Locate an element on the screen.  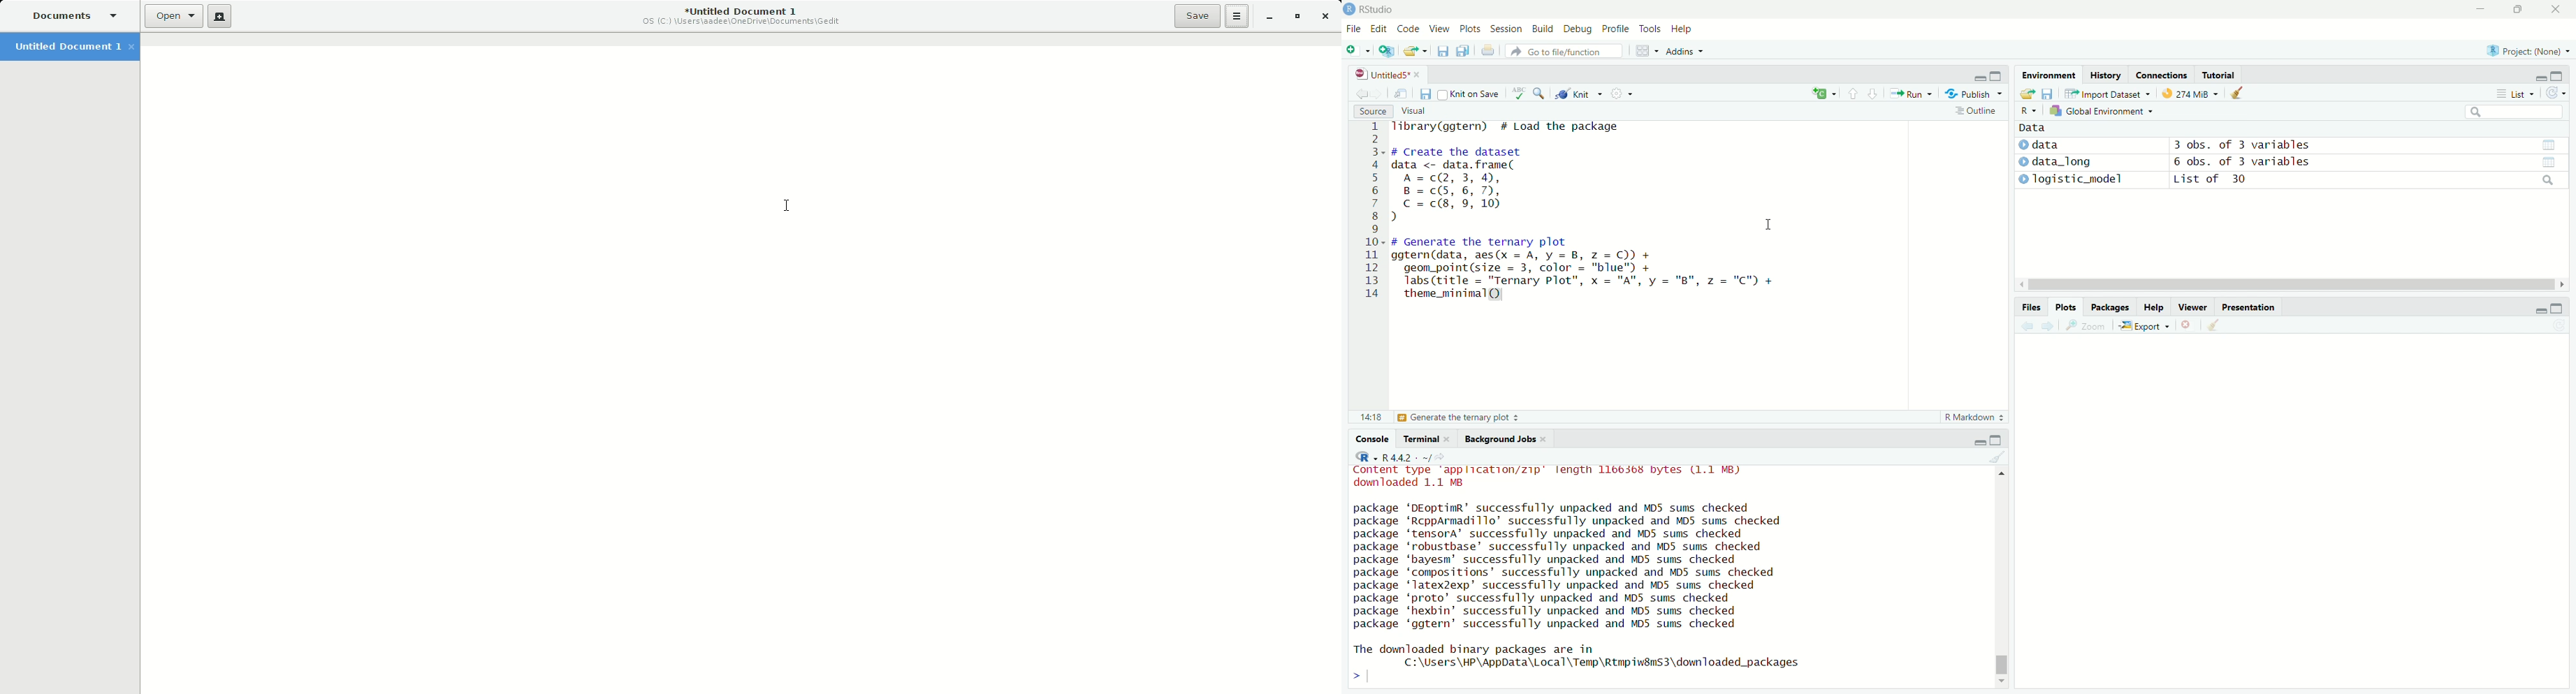
maximise is located at coordinates (1999, 440).